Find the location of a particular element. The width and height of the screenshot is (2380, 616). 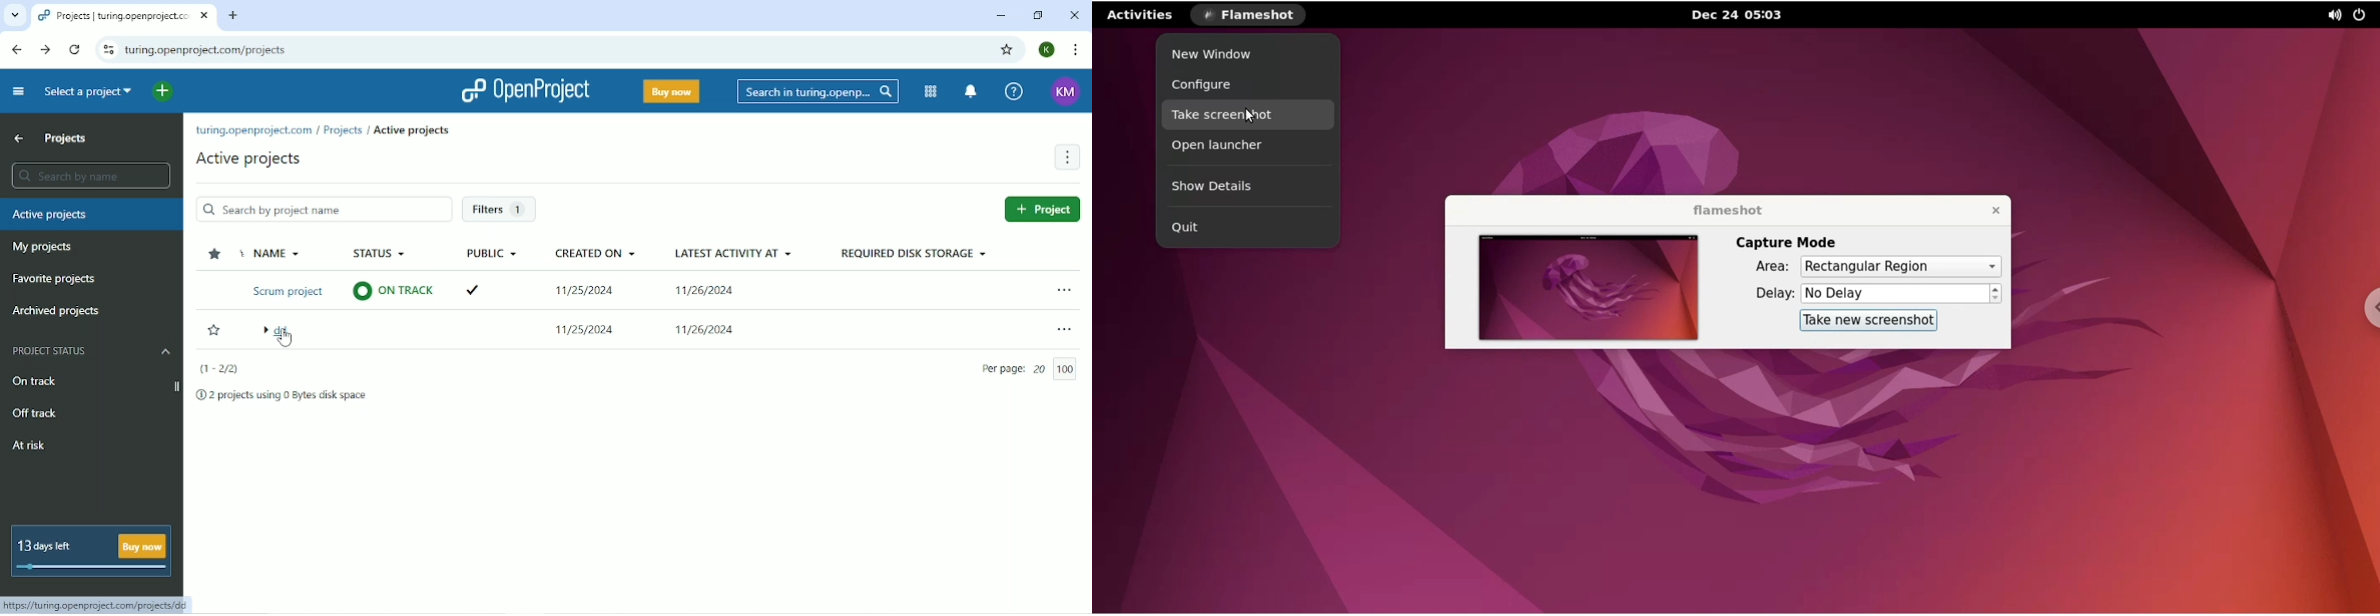

New tab is located at coordinates (234, 15).